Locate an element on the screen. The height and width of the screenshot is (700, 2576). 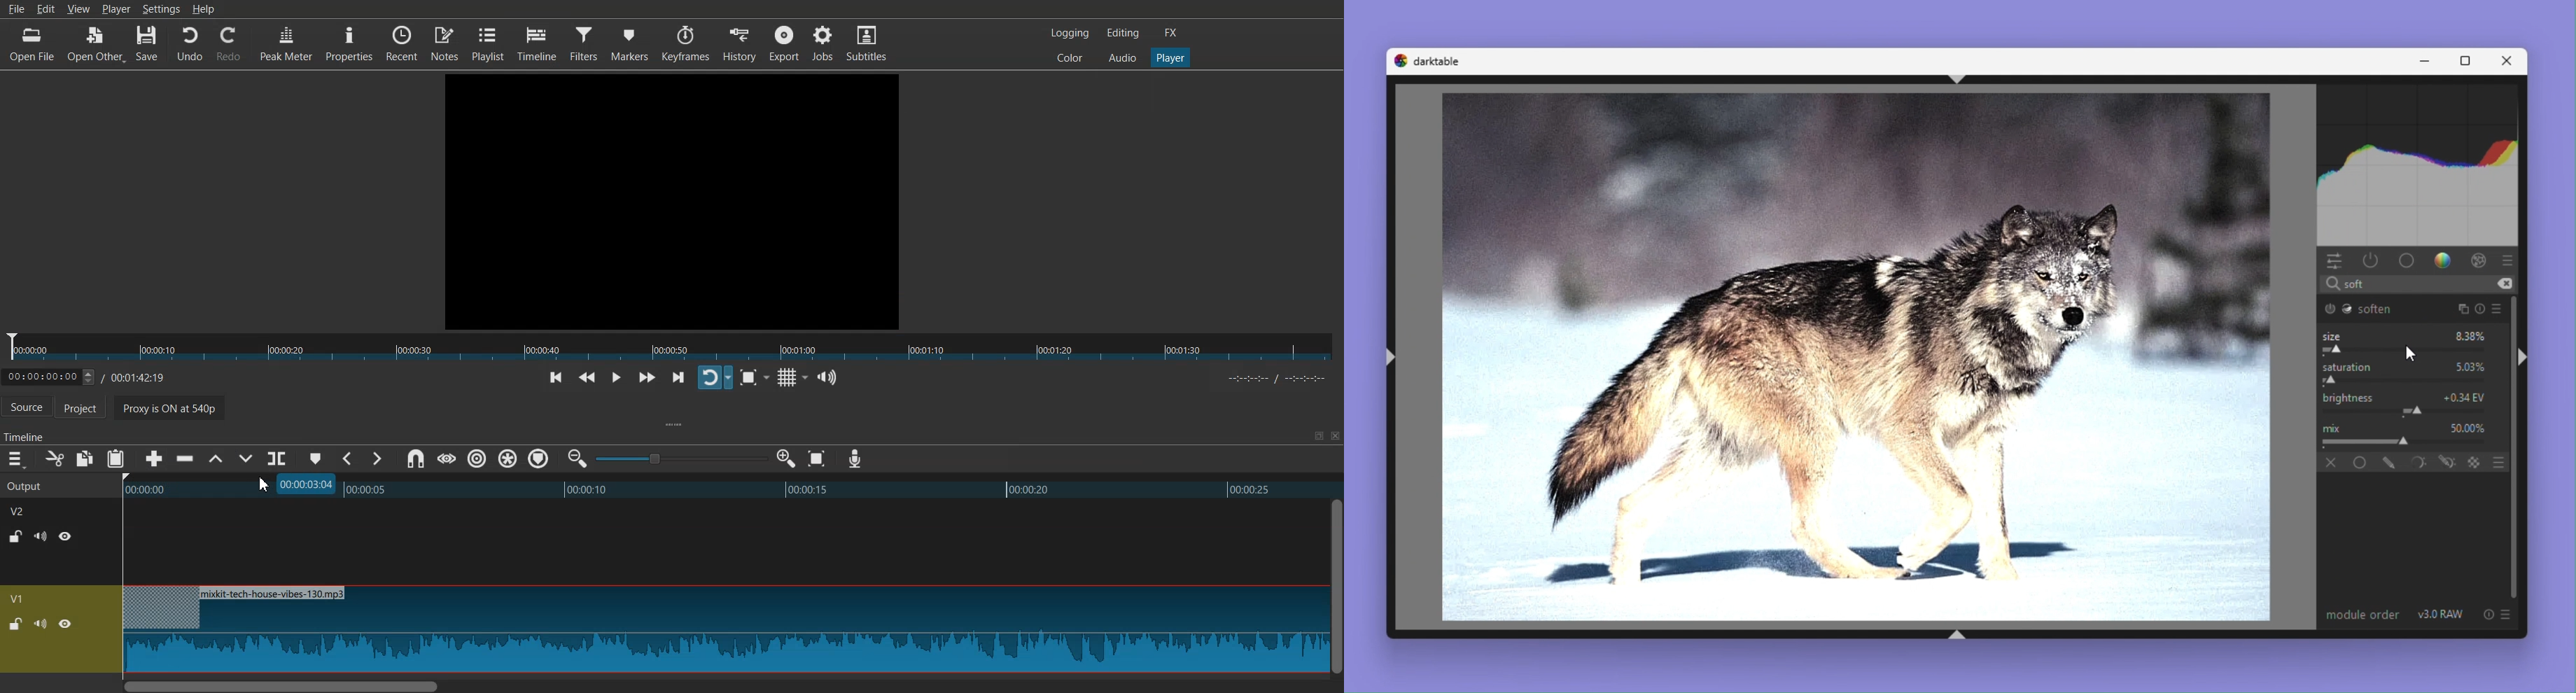
text "soft" is located at coordinates (2349, 284).